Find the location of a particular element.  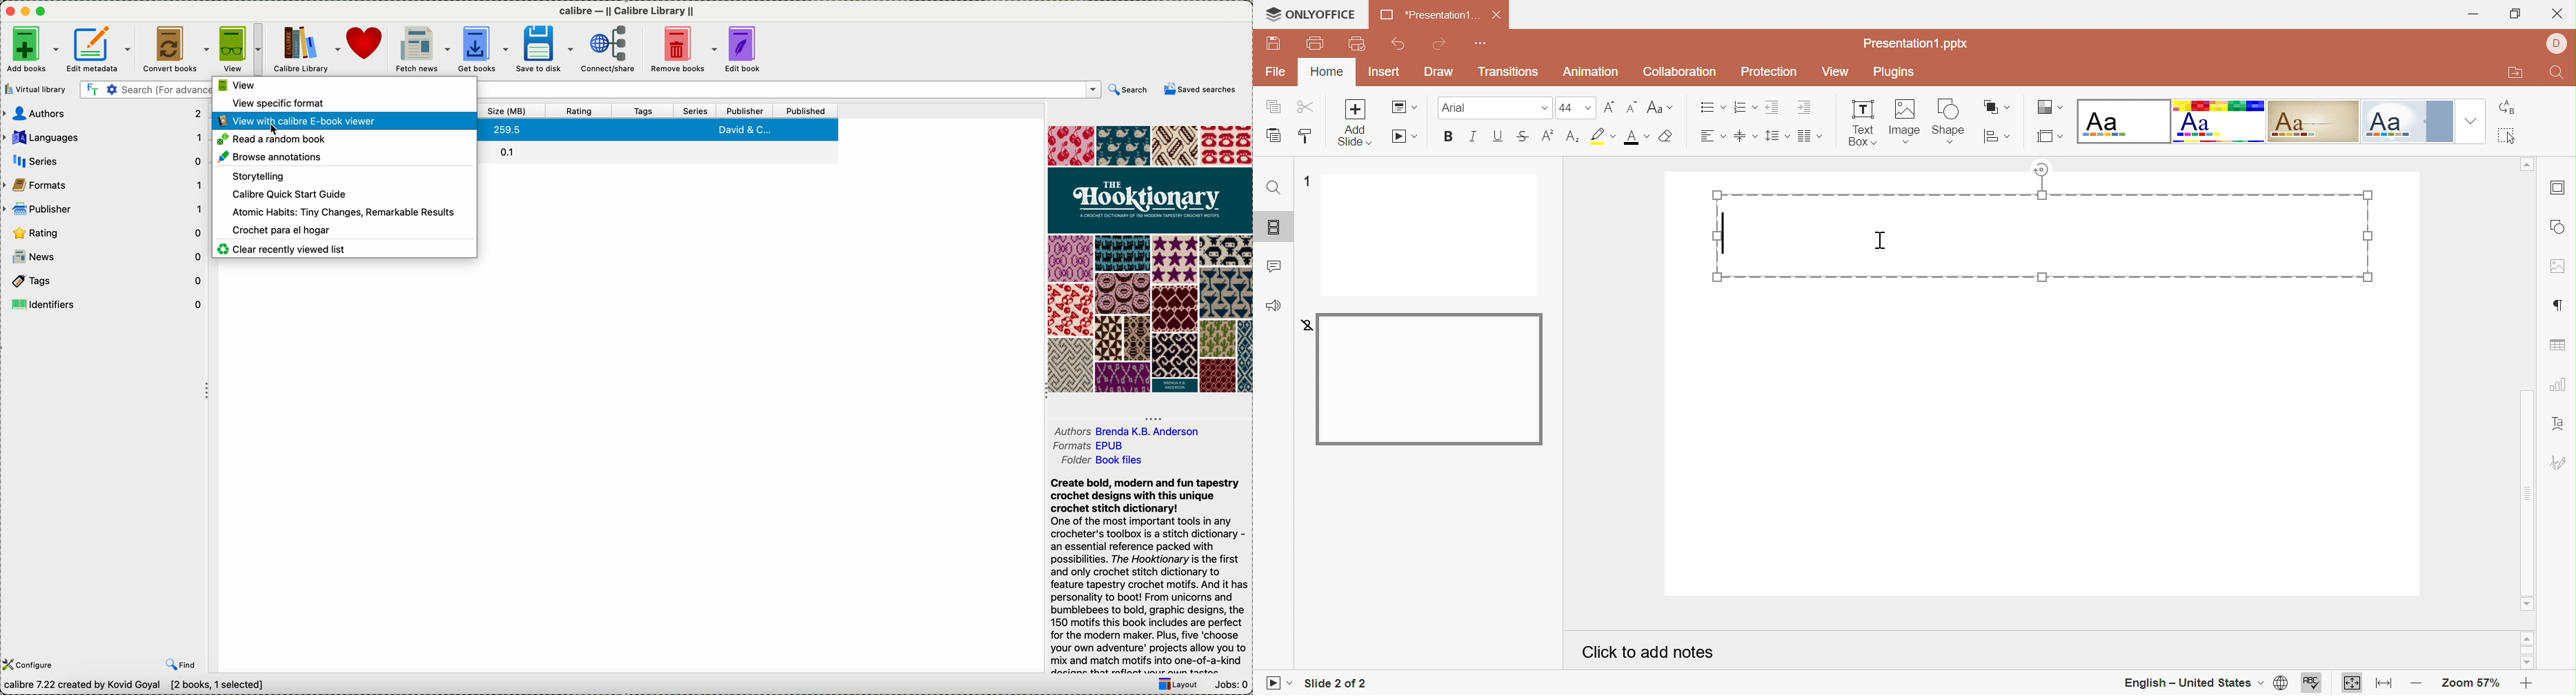

Close is located at coordinates (1500, 15).